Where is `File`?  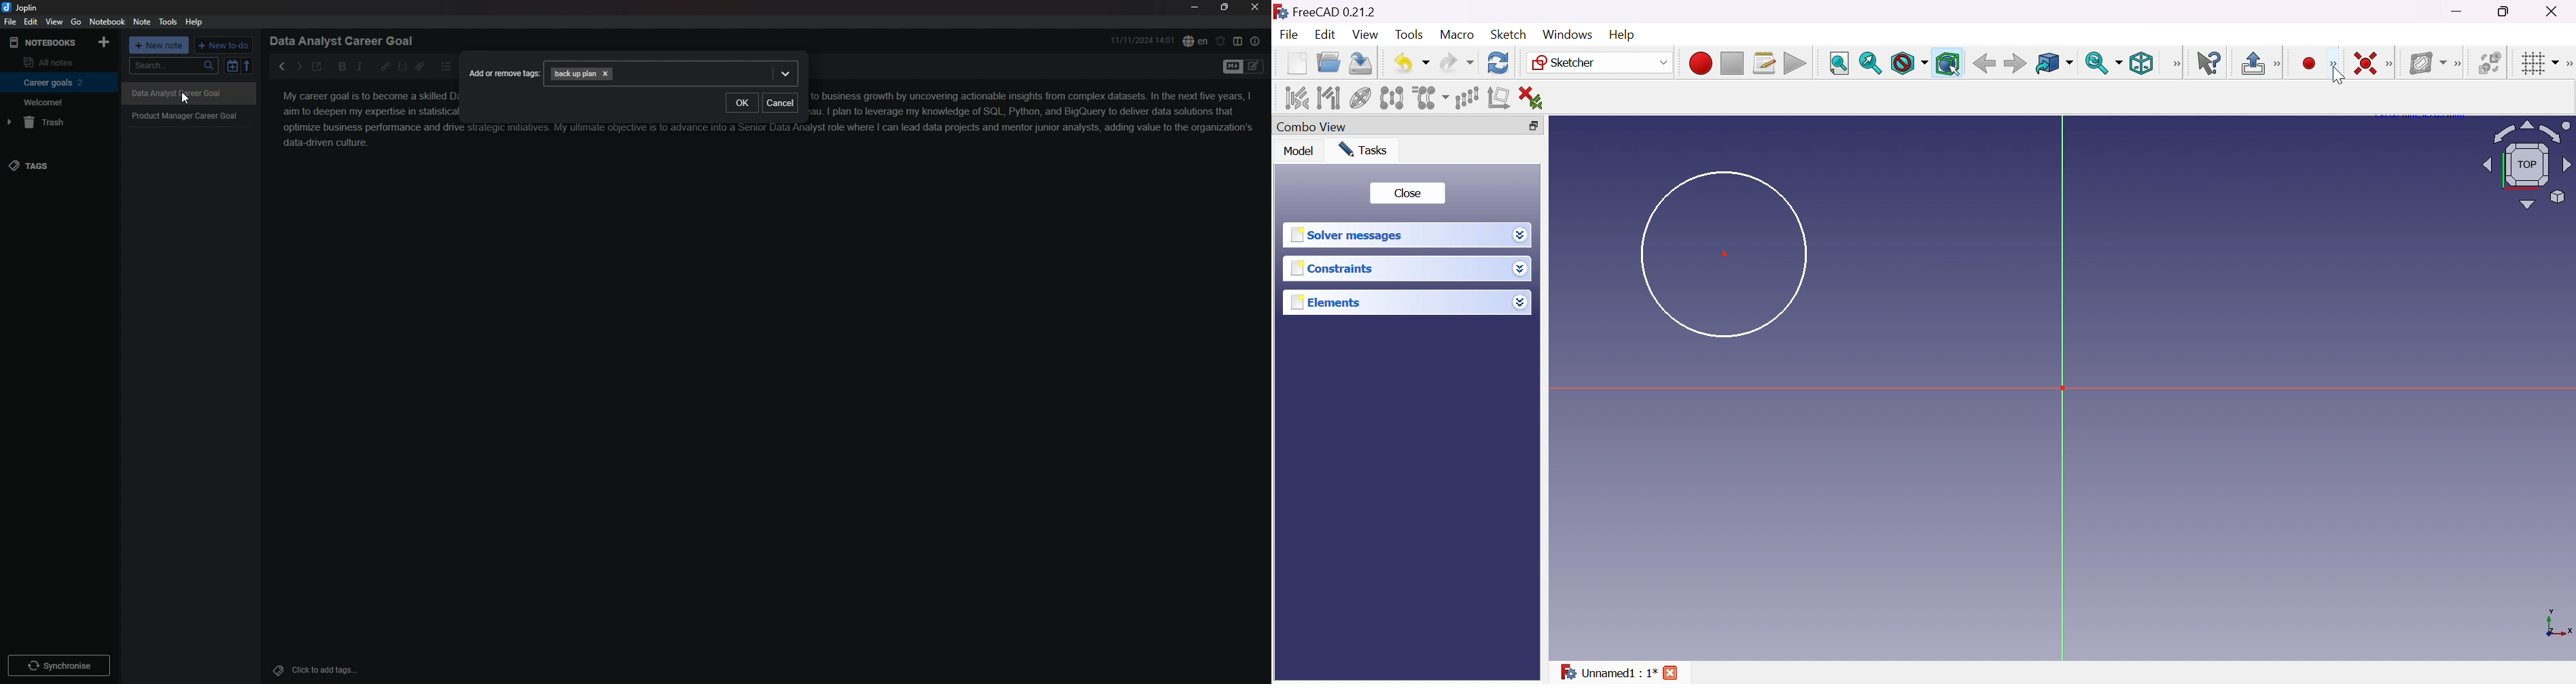
File is located at coordinates (1290, 36).